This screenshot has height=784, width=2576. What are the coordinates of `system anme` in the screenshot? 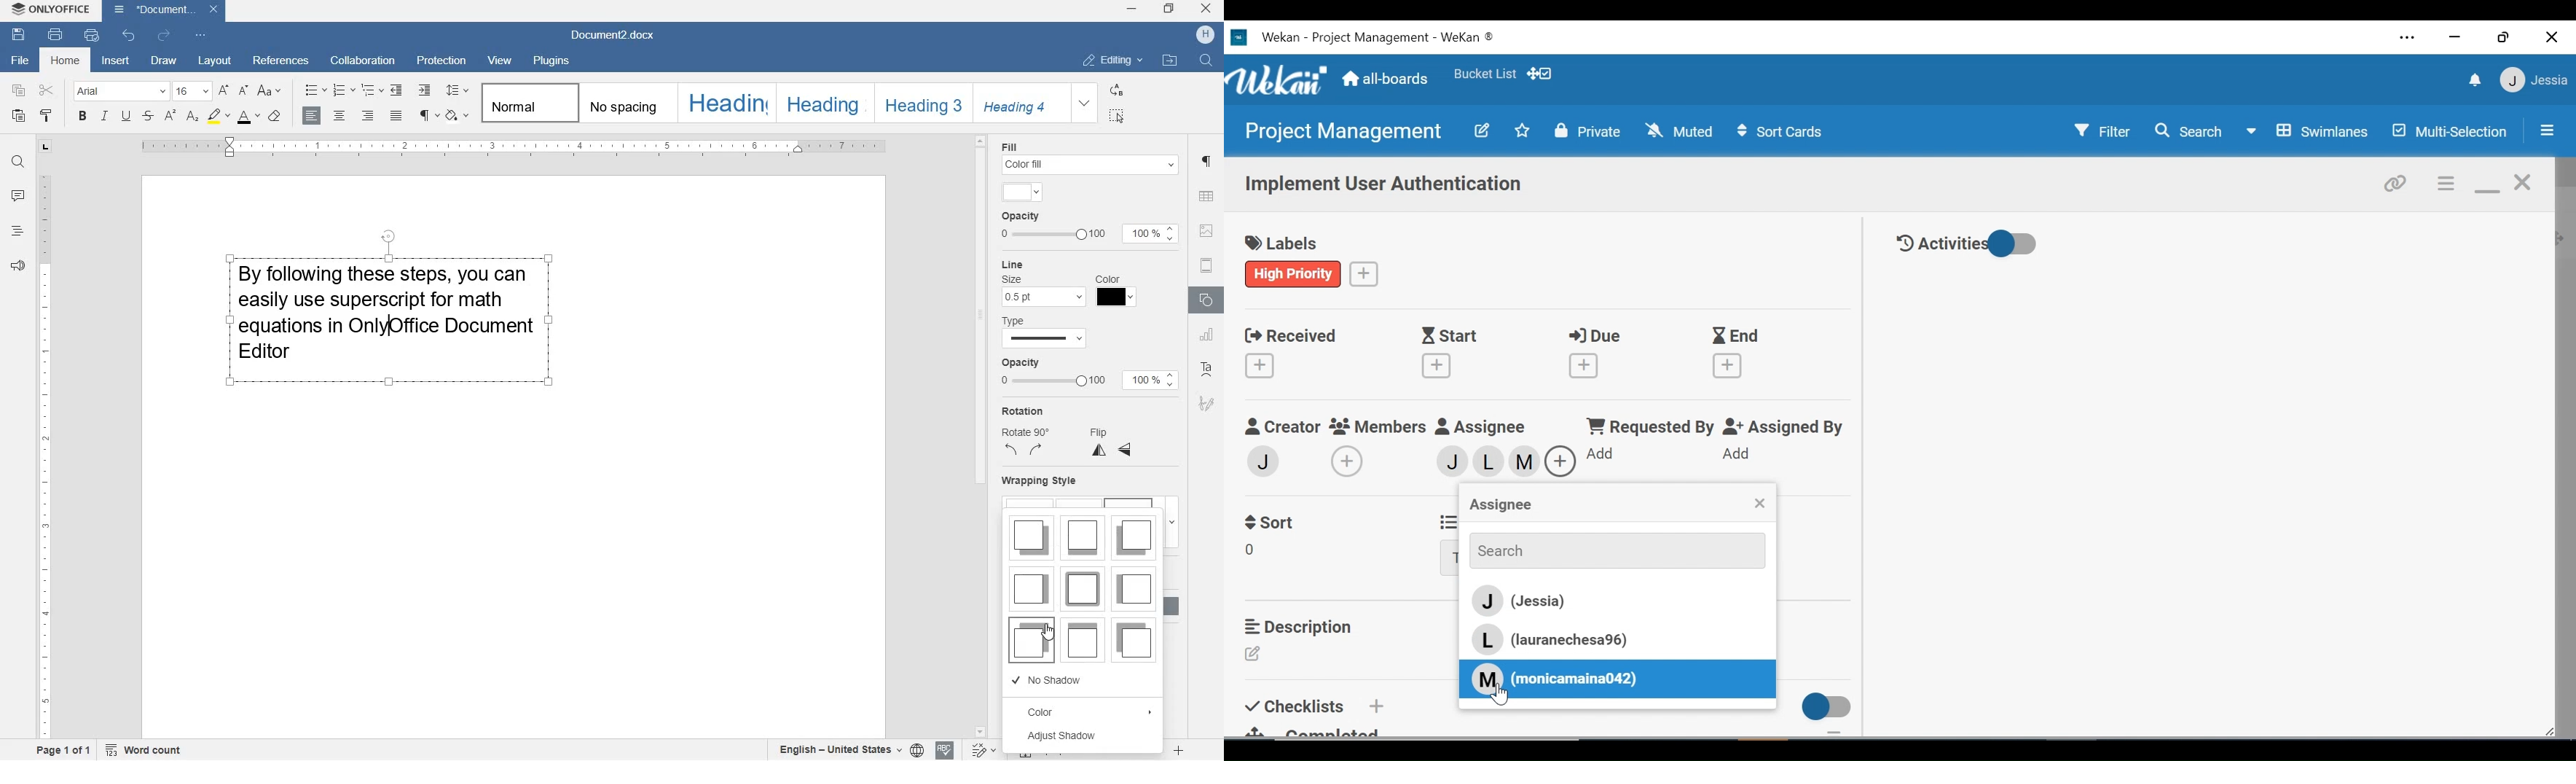 It's located at (51, 9).